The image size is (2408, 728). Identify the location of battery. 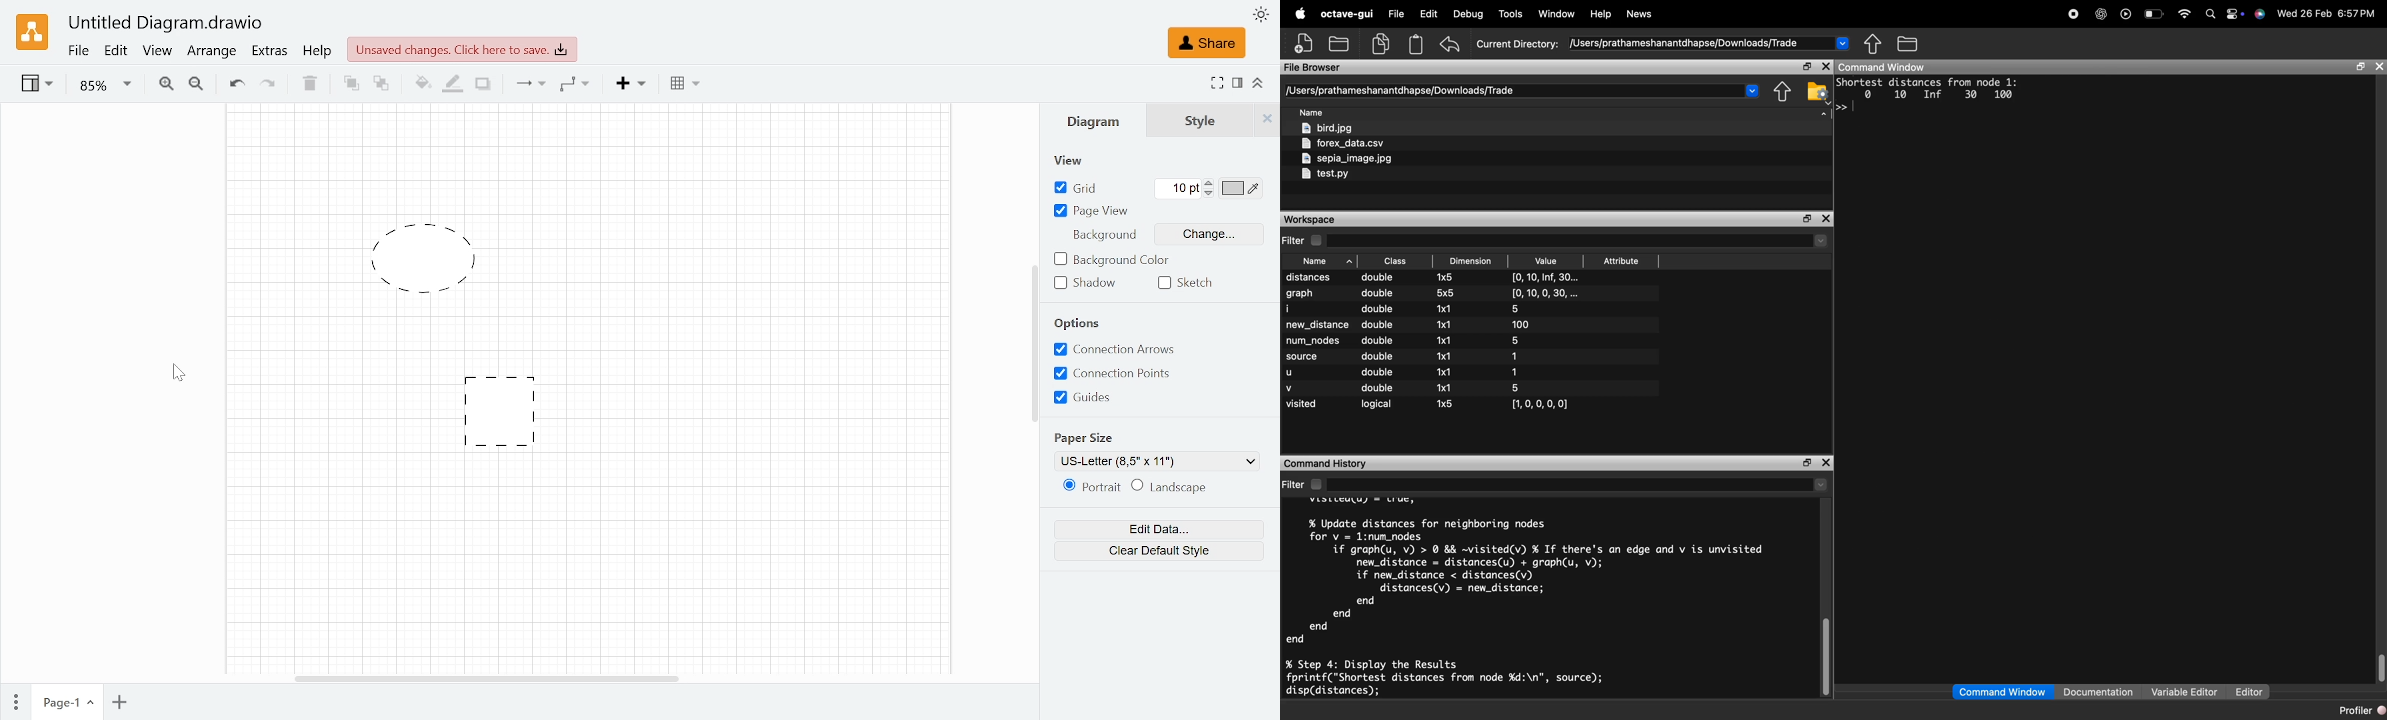
(2157, 15).